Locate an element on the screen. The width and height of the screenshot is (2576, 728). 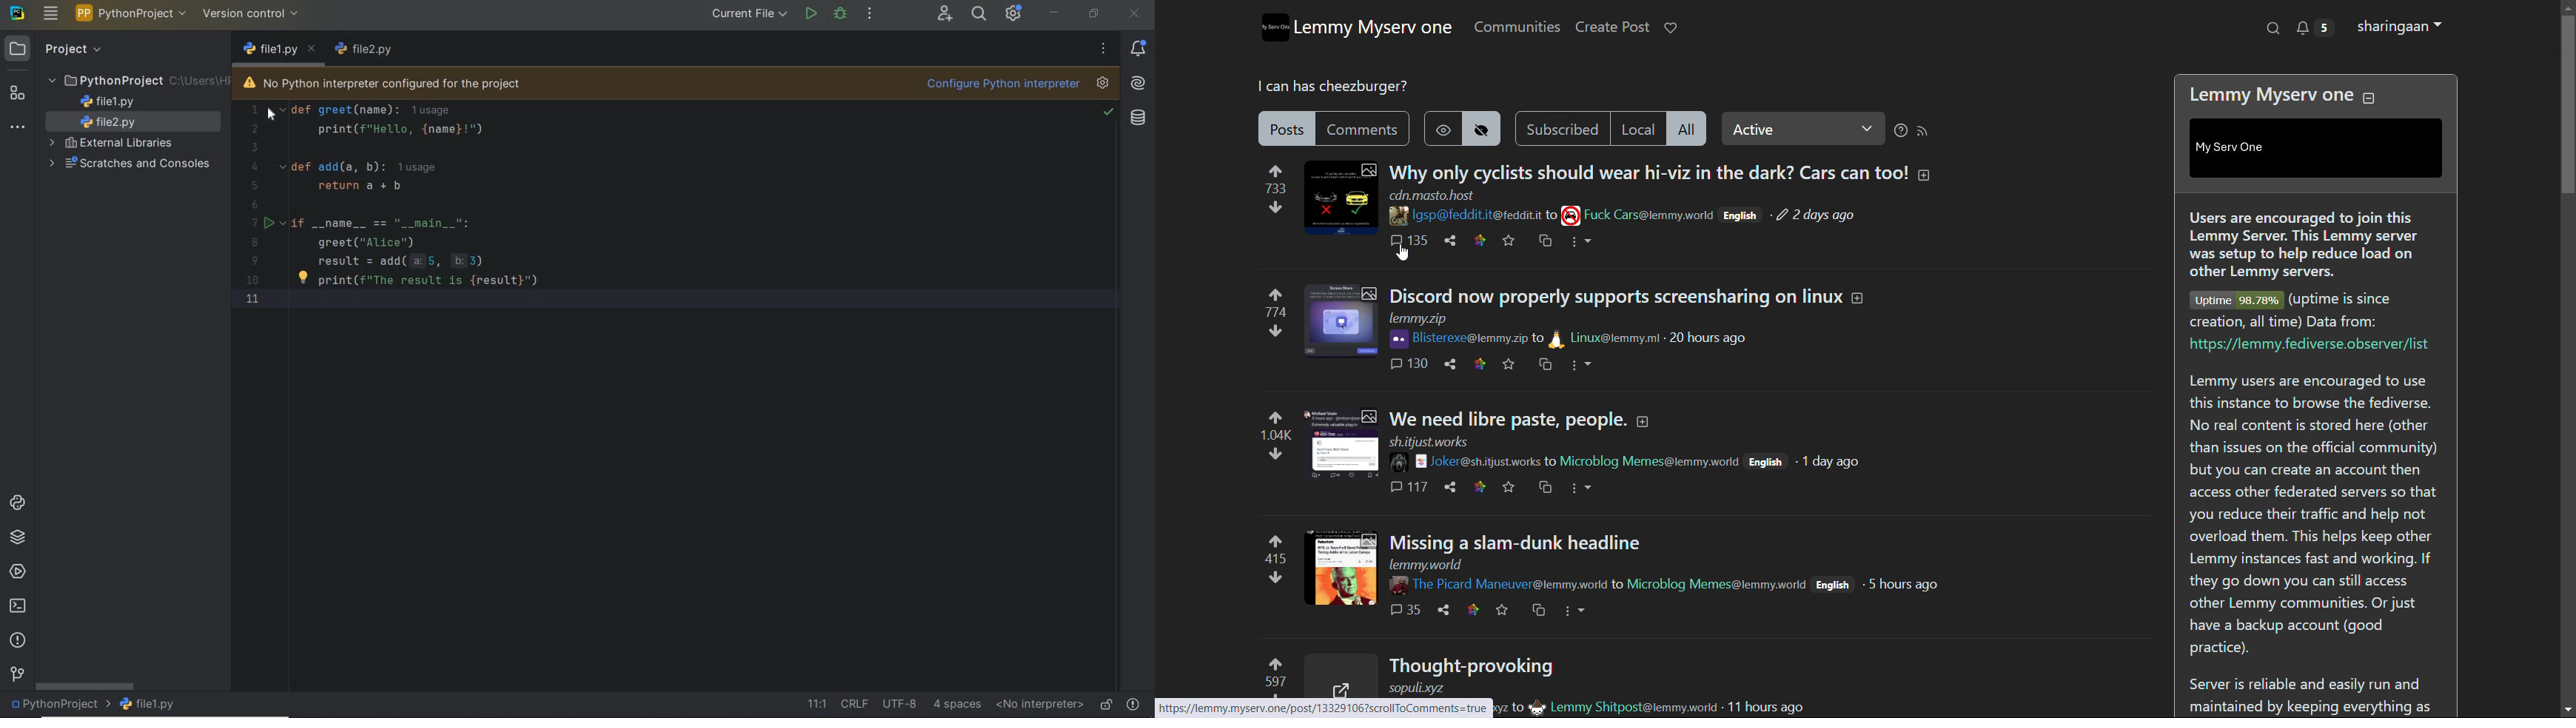
favorites is located at coordinates (1509, 241).